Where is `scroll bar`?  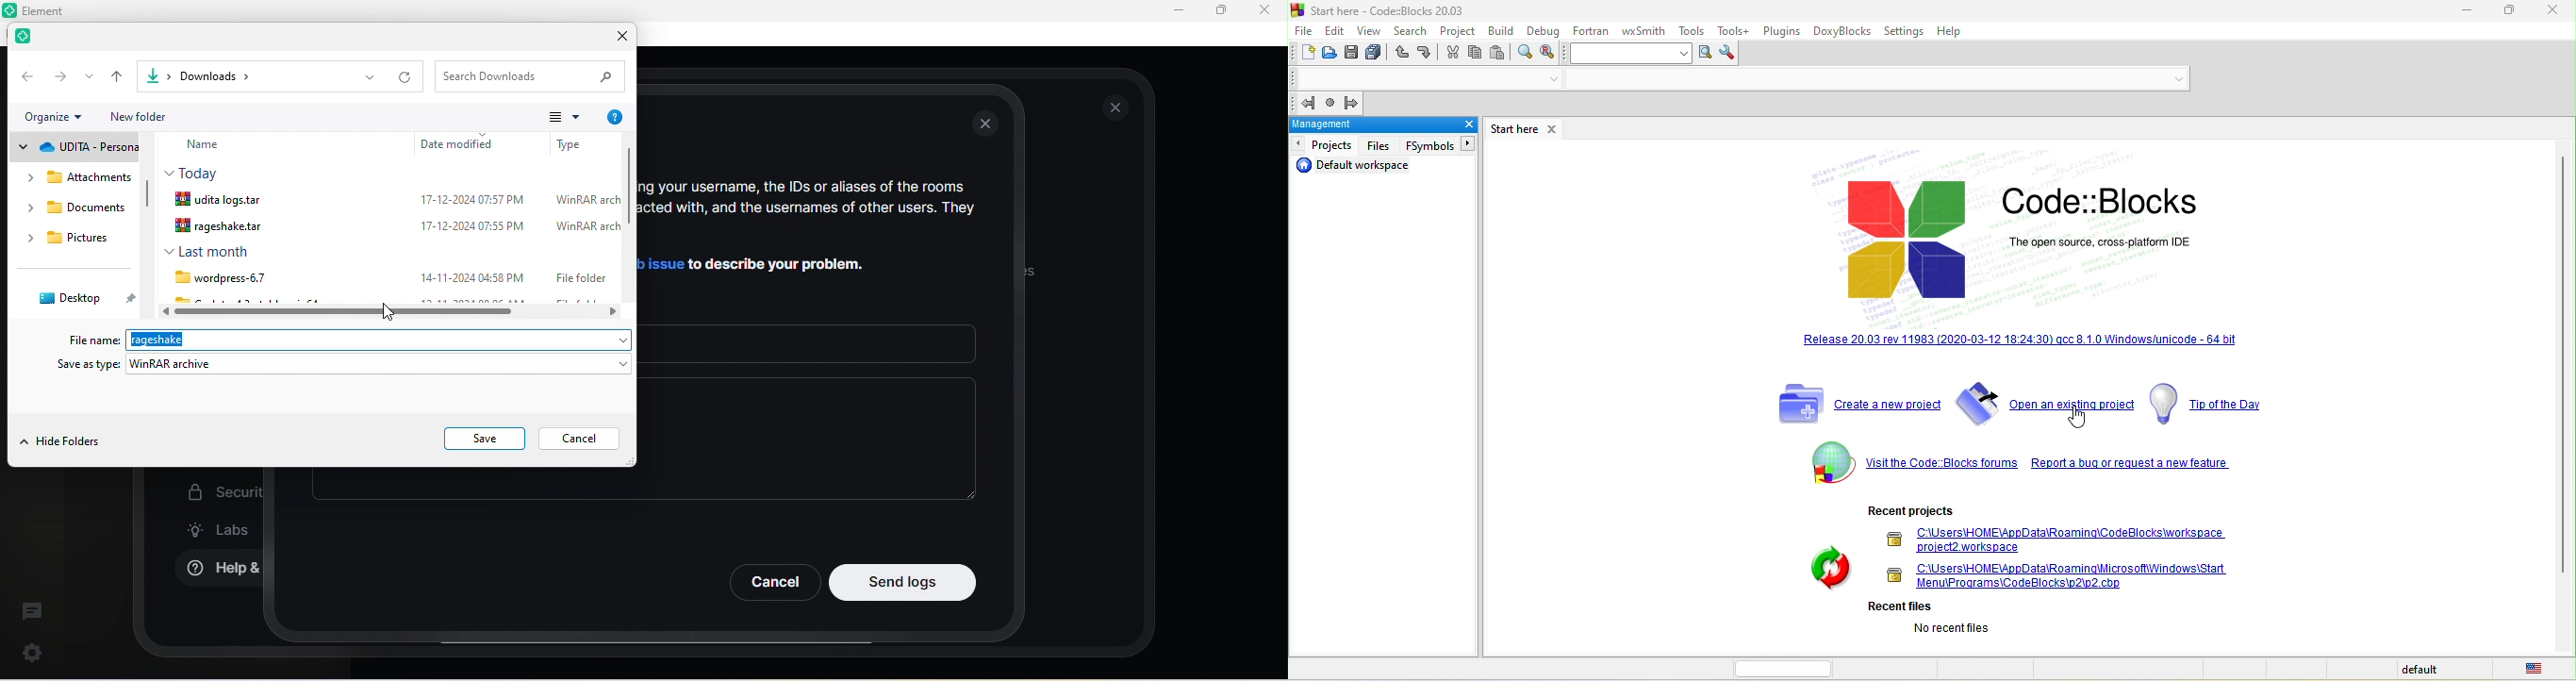
scroll bar is located at coordinates (148, 200).